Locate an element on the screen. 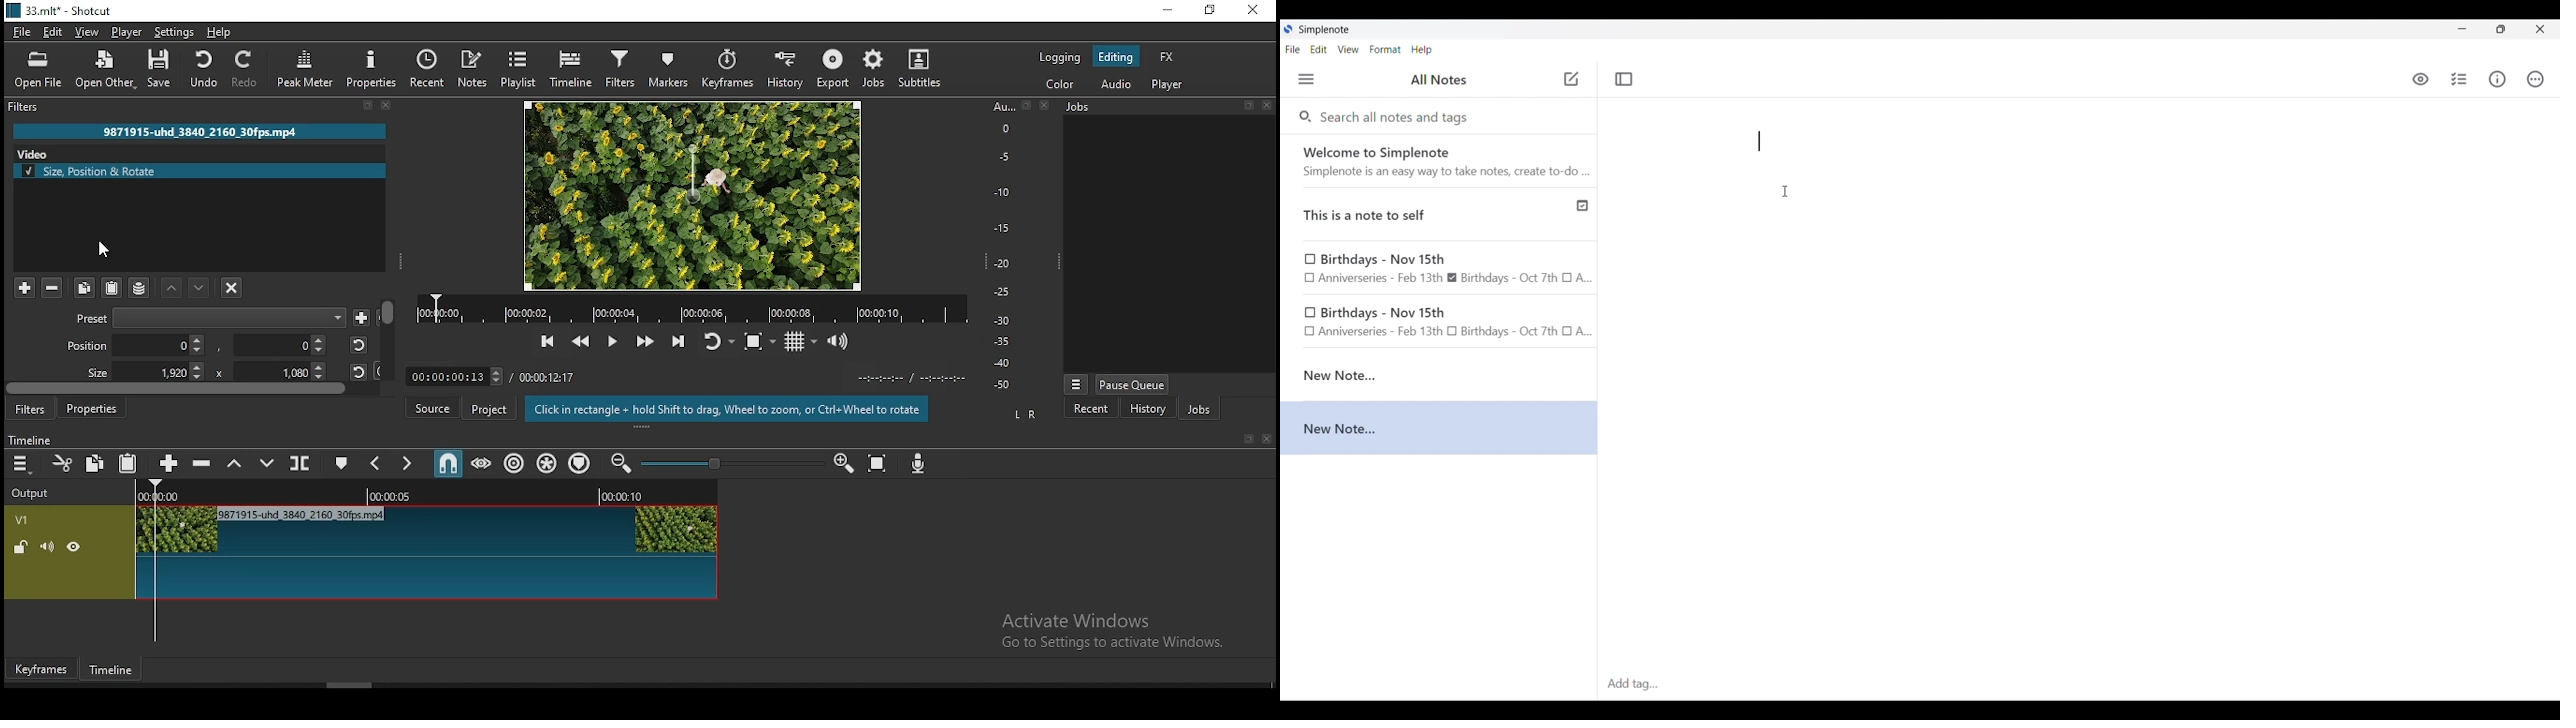 This screenshot has width=2576, height=728. jobs is located at coordinates (874, 70).